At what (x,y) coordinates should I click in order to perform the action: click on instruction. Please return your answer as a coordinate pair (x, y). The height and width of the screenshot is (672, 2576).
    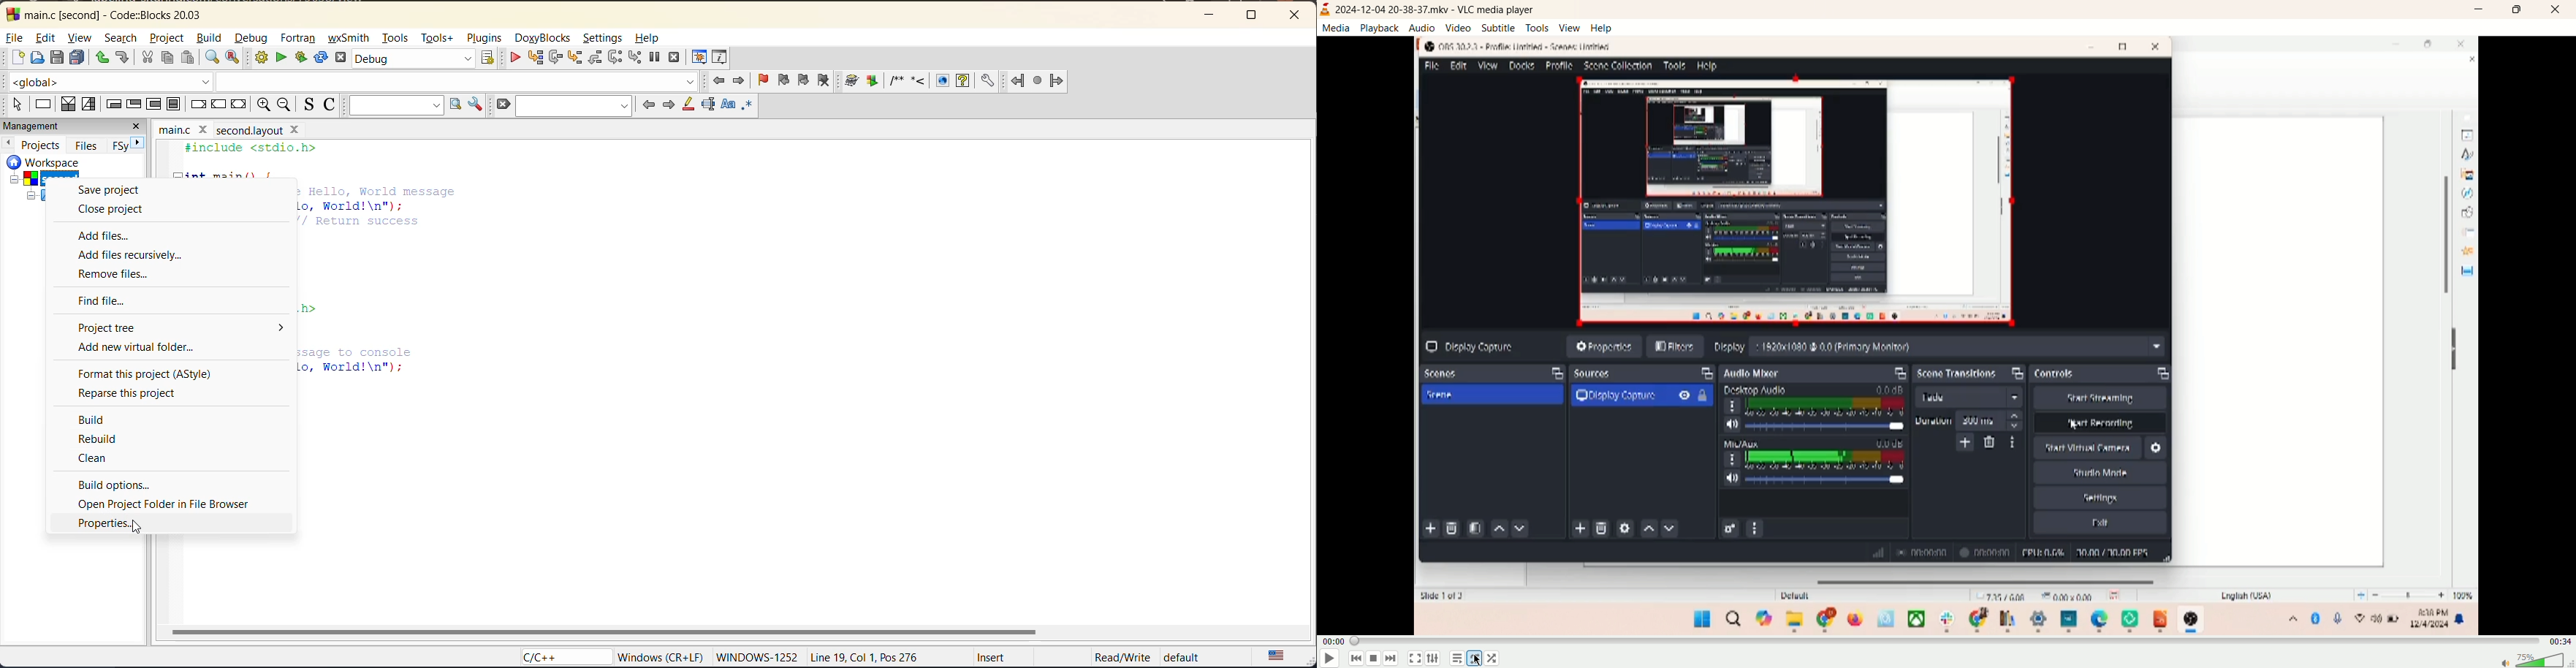
    Looking at the image, I should click on (45, 105).